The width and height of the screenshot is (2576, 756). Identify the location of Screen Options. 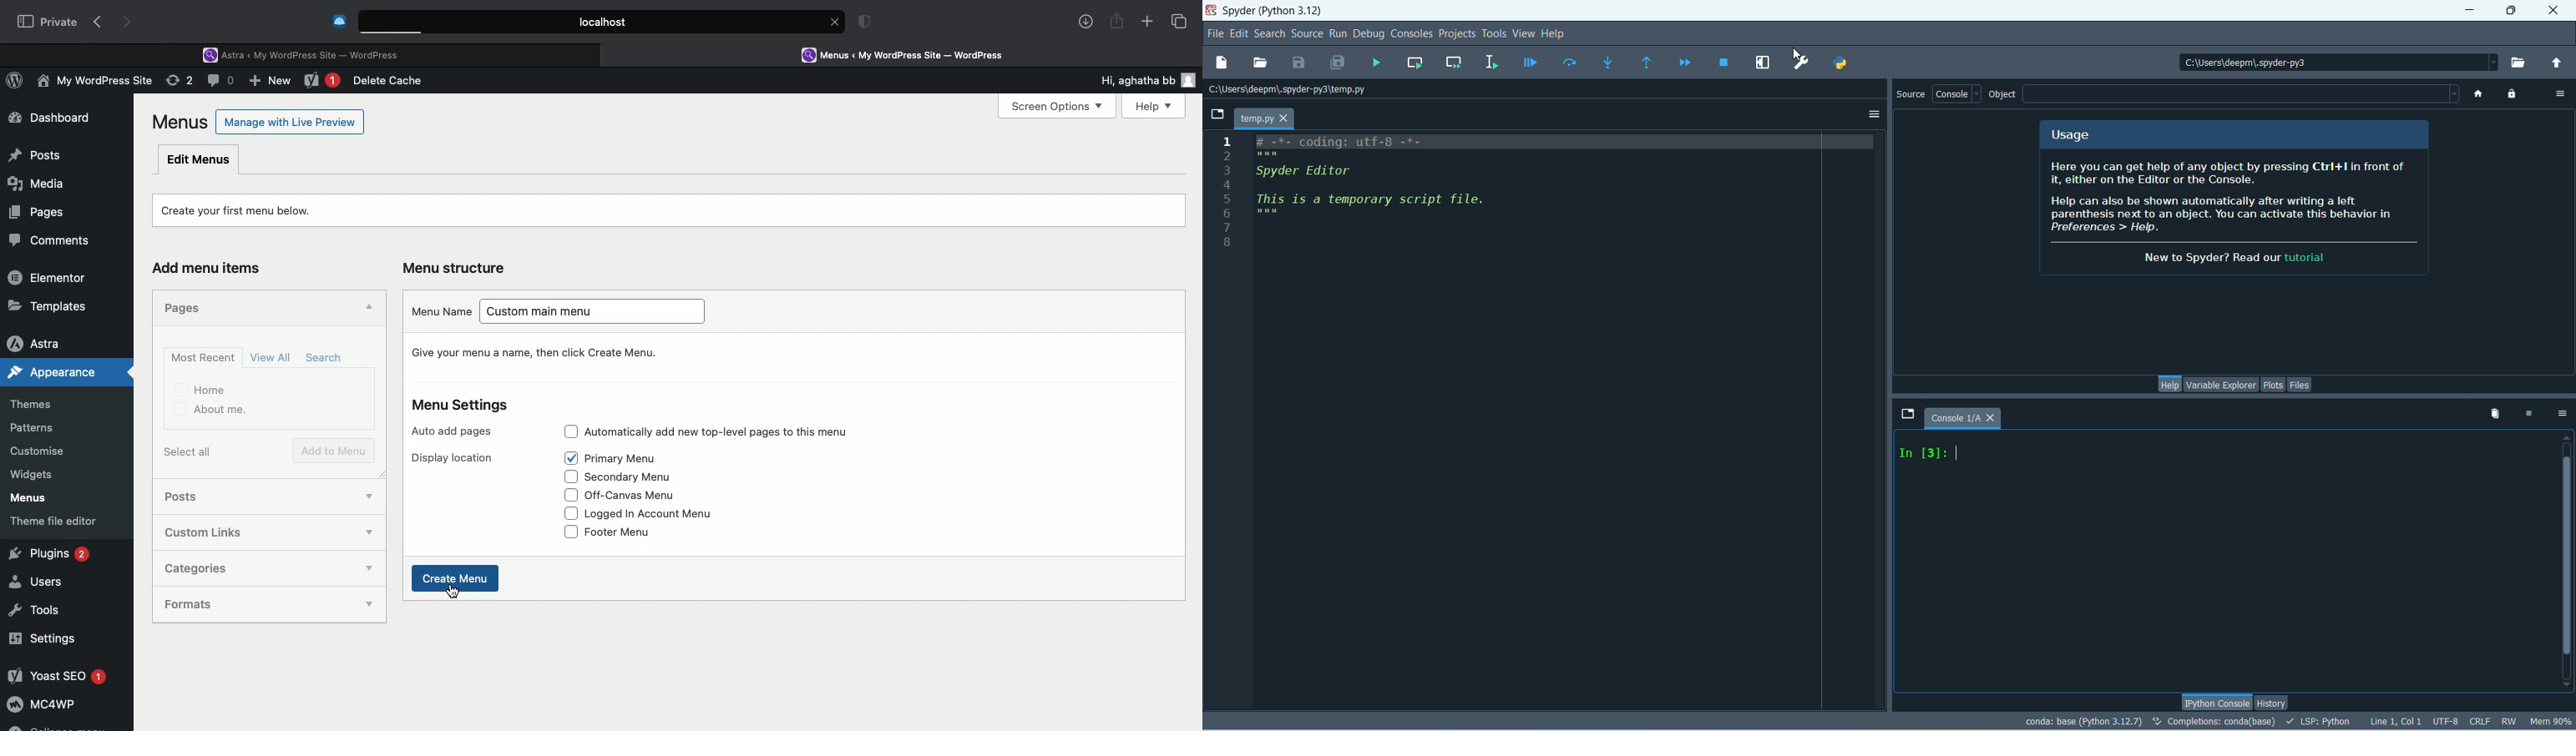
(1055, 107).